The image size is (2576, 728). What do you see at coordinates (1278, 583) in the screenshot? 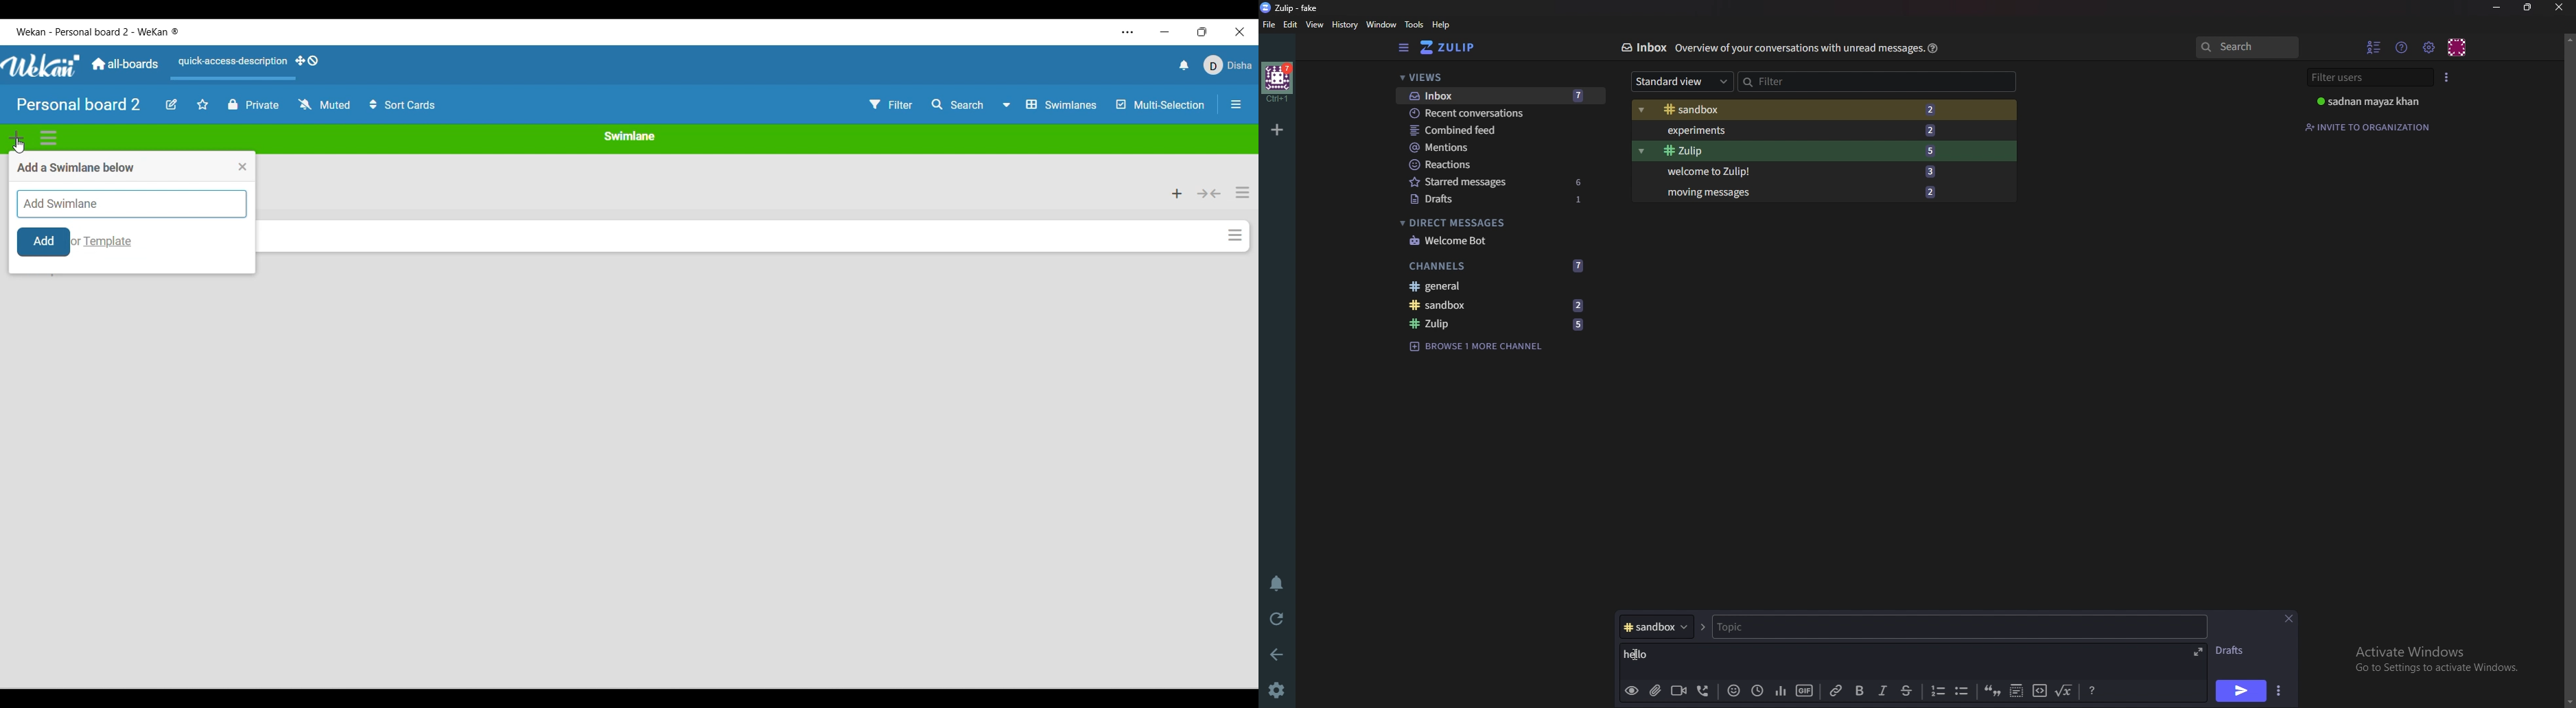
I see `Enable do not disturb` at bounding box center [1278, 583].